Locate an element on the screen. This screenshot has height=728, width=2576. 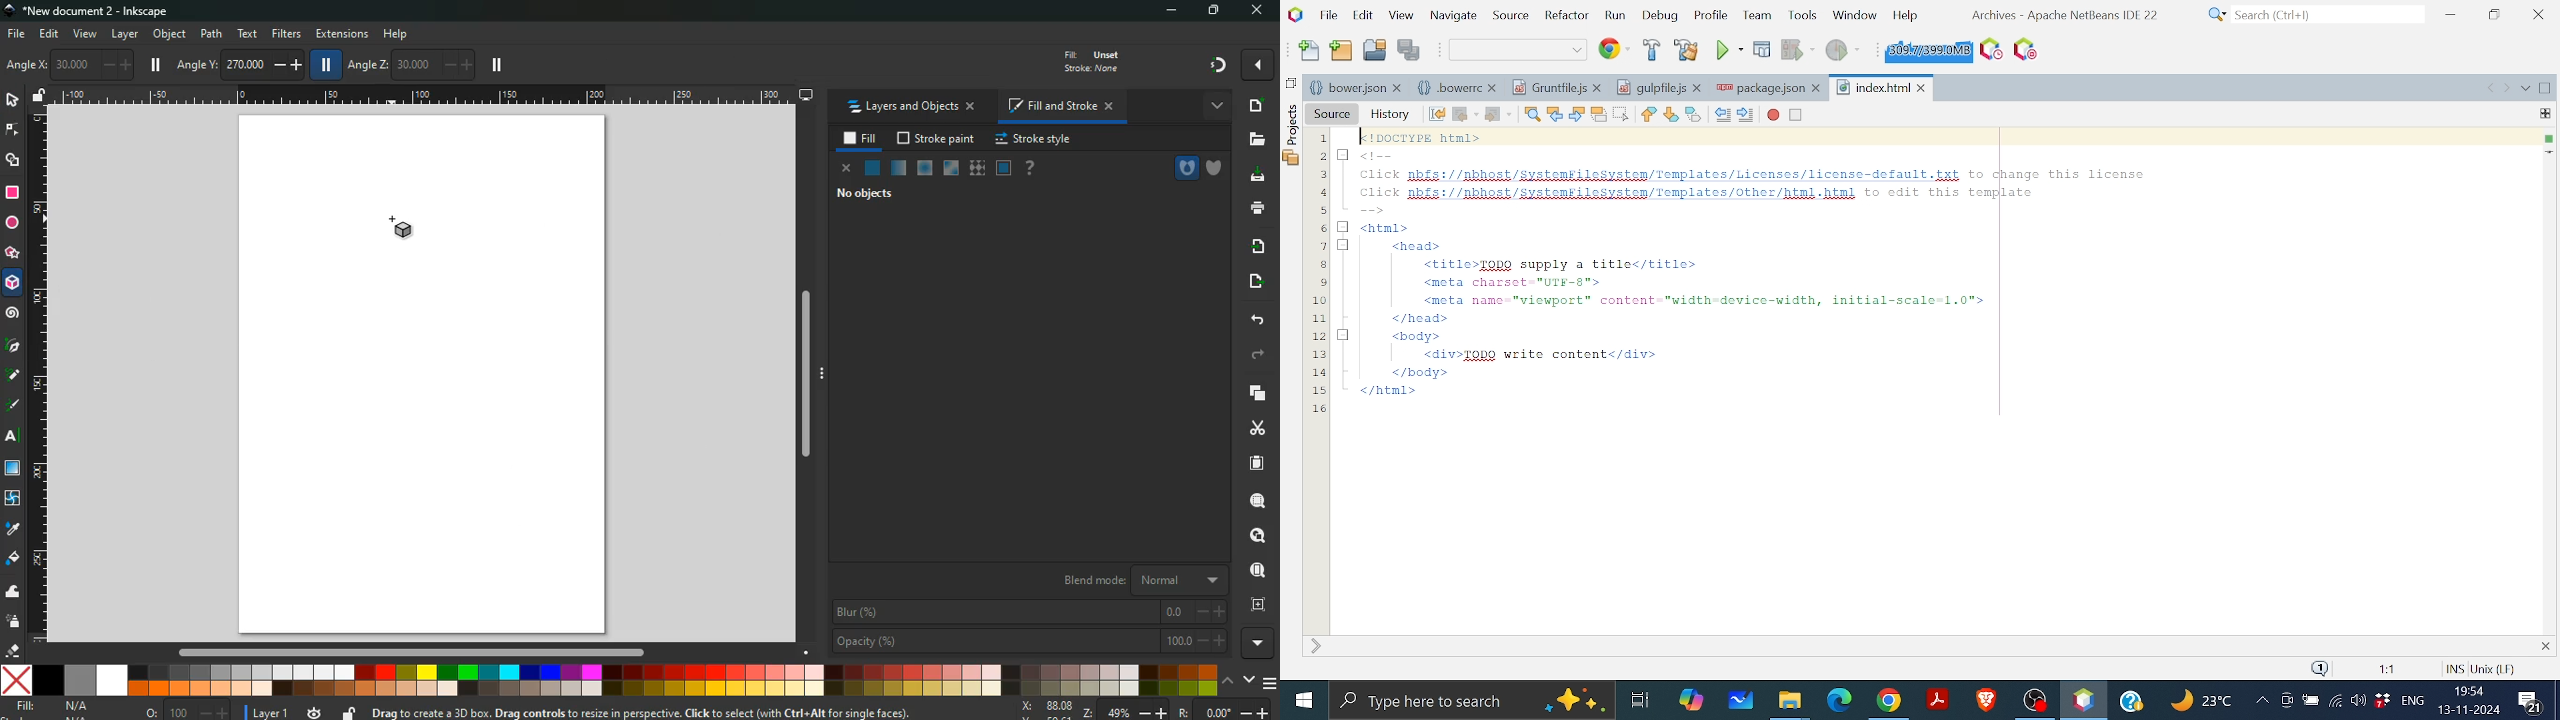
maximize is located at coordinates (1217, 11).